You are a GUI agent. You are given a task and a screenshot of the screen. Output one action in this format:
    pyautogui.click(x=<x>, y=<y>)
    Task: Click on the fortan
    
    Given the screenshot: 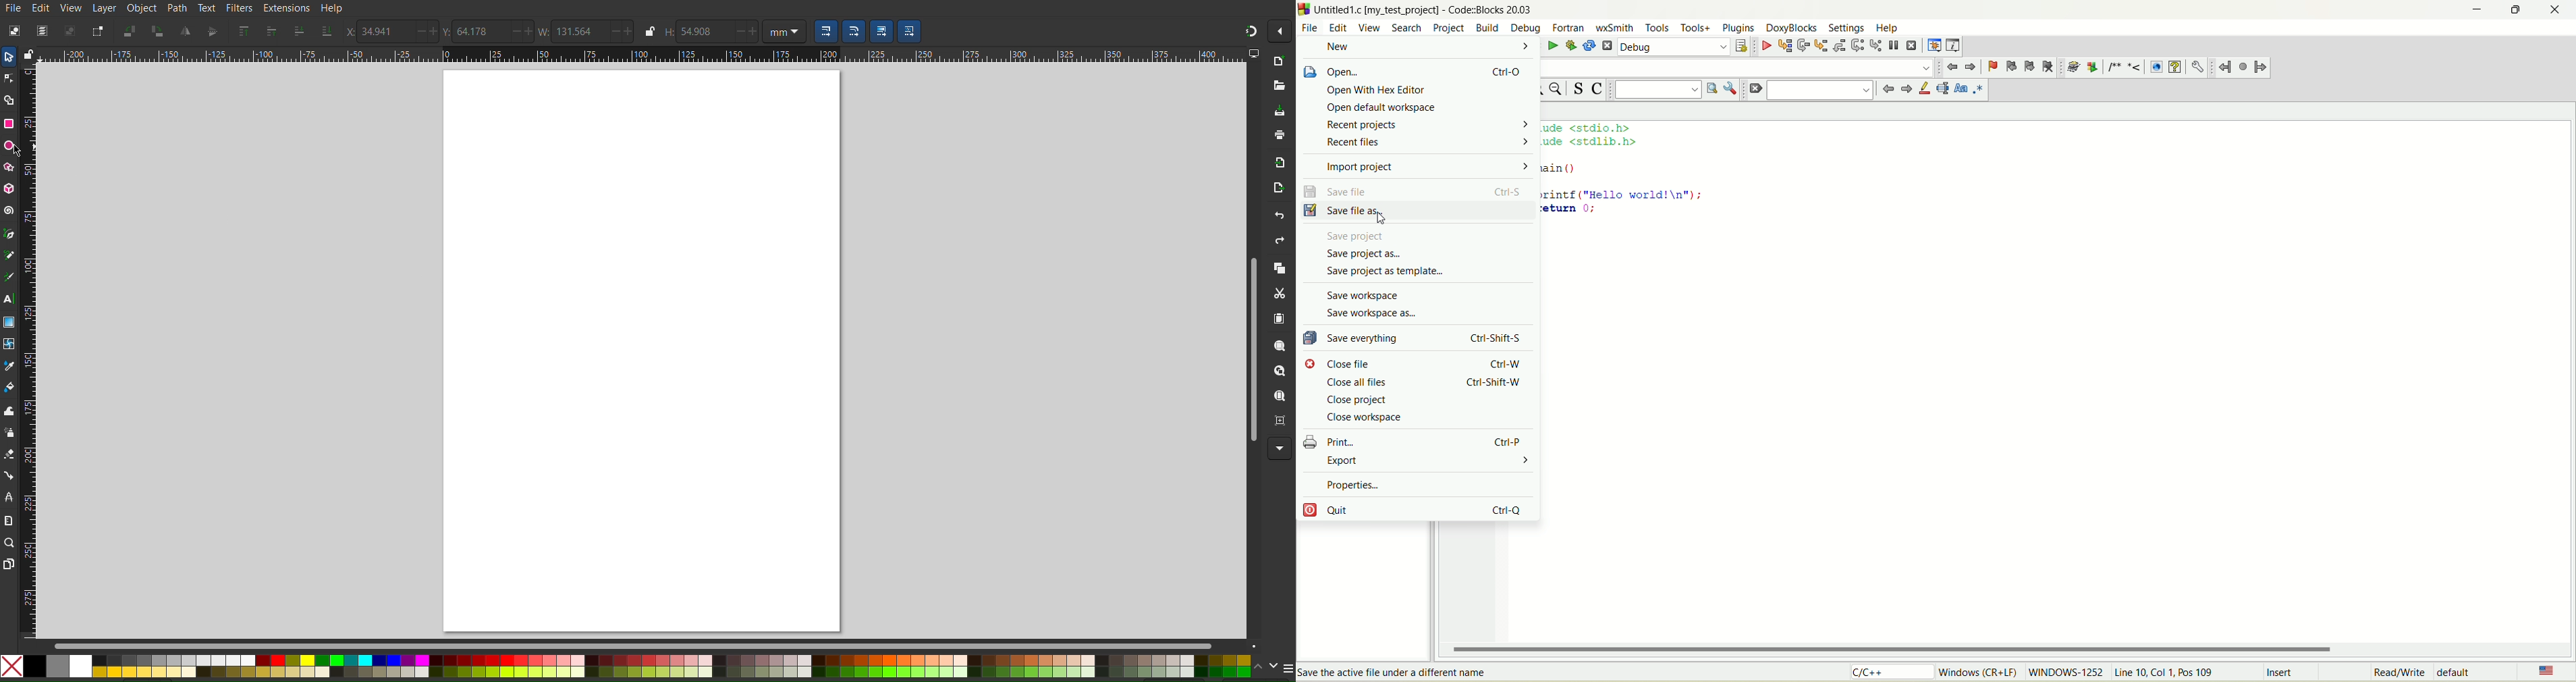 What is the action you would take?
    pyautogui.click(x=1571, y=28)
    